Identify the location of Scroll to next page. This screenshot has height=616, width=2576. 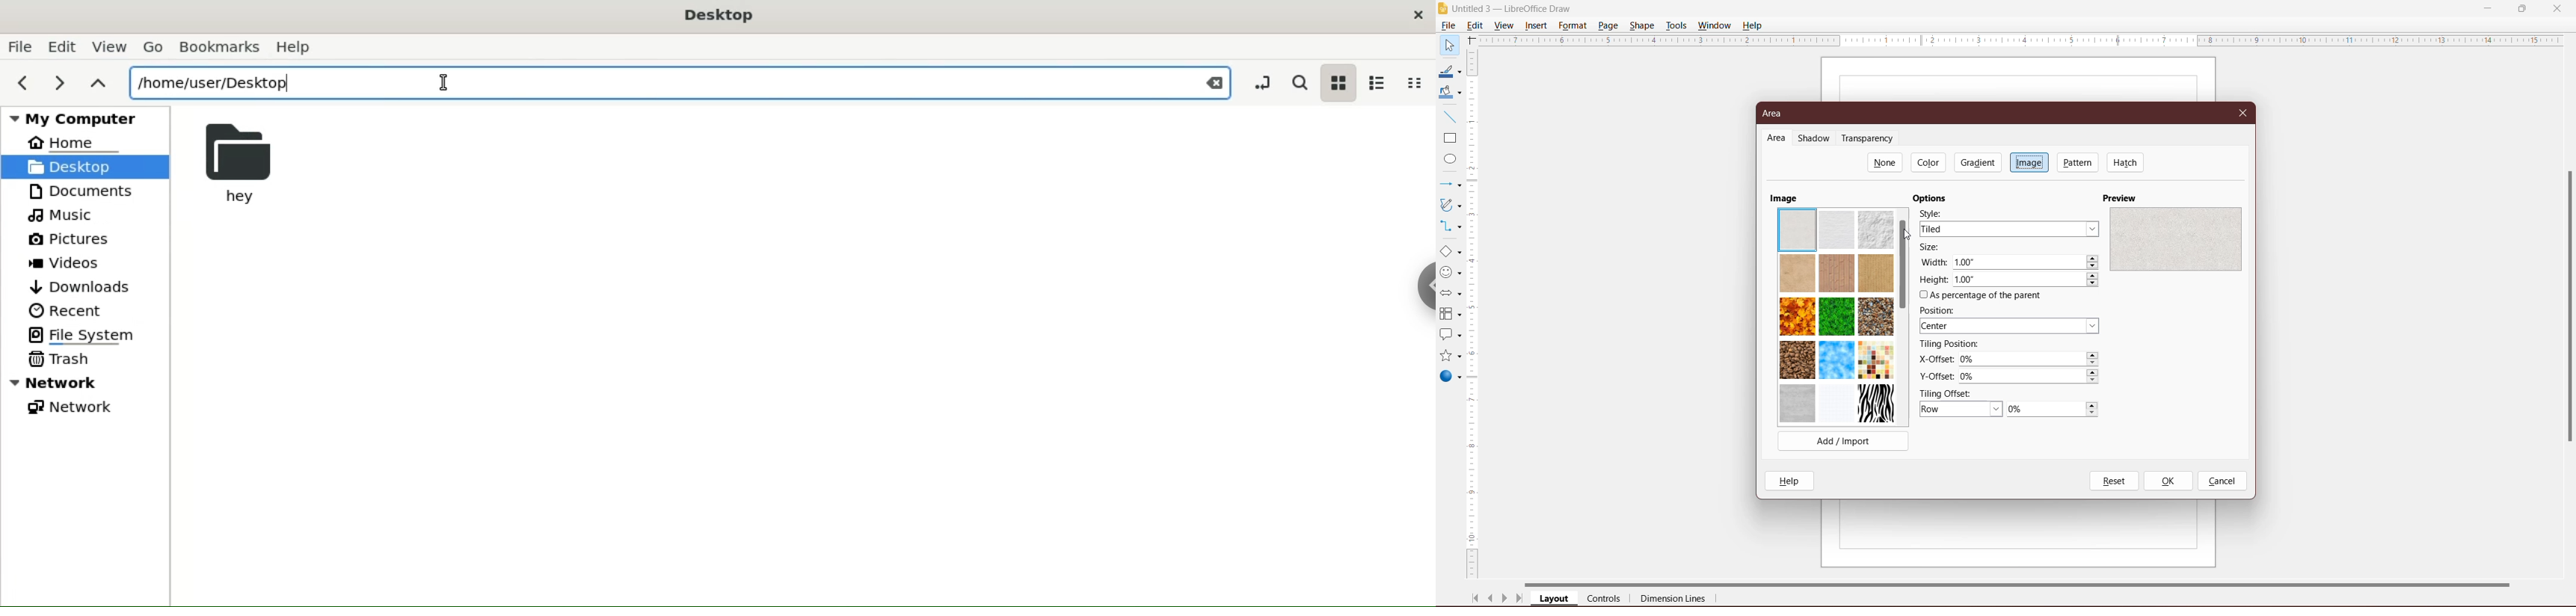
(1505, 600).